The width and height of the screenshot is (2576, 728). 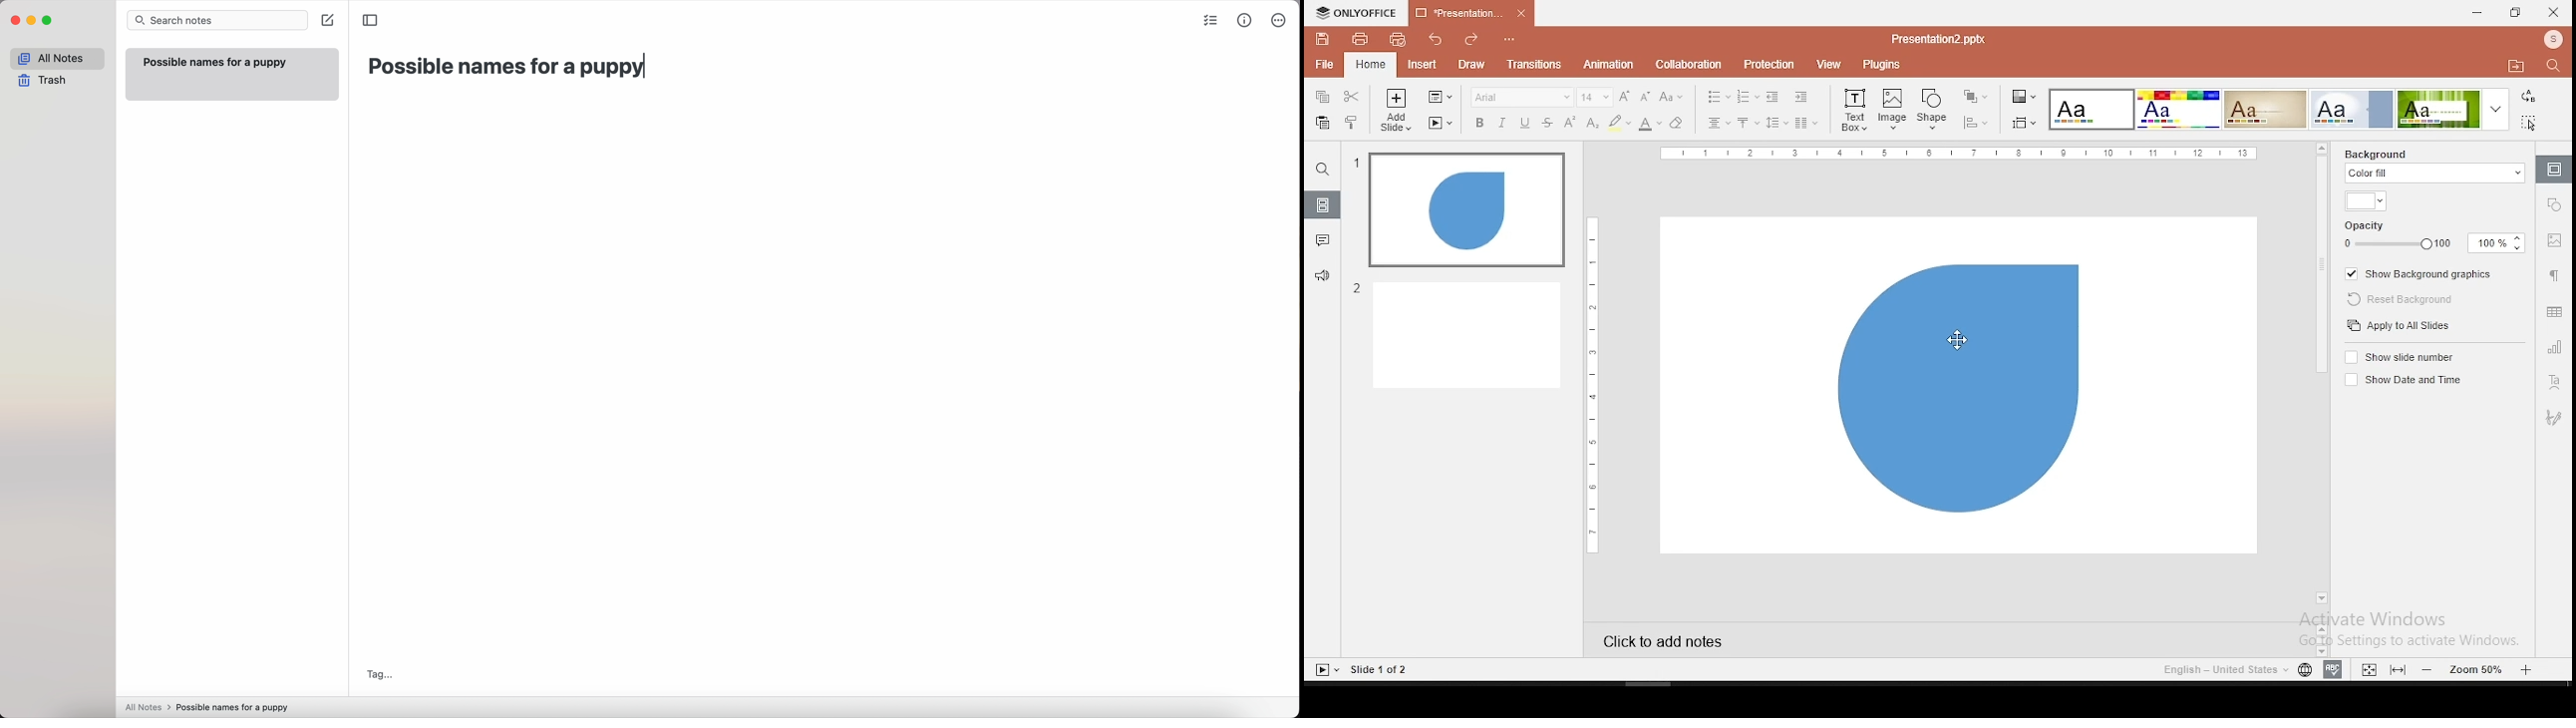 What do you see at coordinates (2413, 354) in the screenshot?
I see `show slide number on/off` at bounding box center [2413, 354].